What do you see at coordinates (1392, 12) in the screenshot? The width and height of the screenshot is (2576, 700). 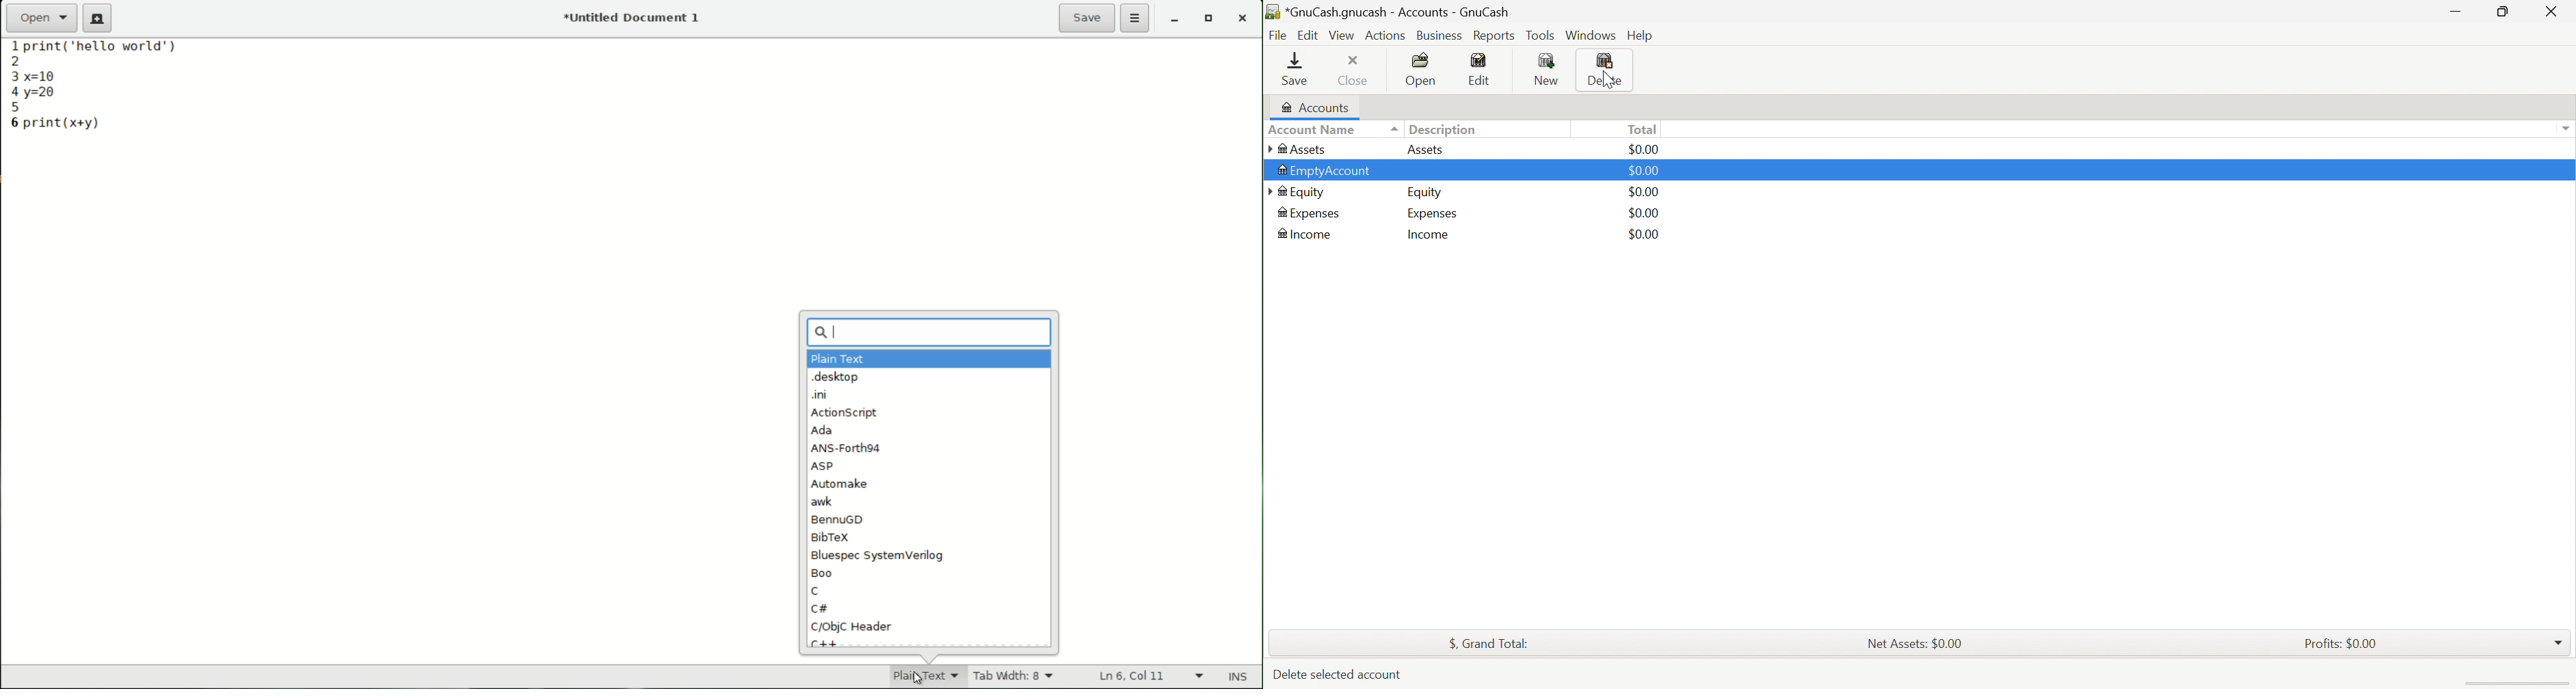 I see `*GnuCash.gnucash - Accounts - GnuCash` at bounding box center [1392, 12].